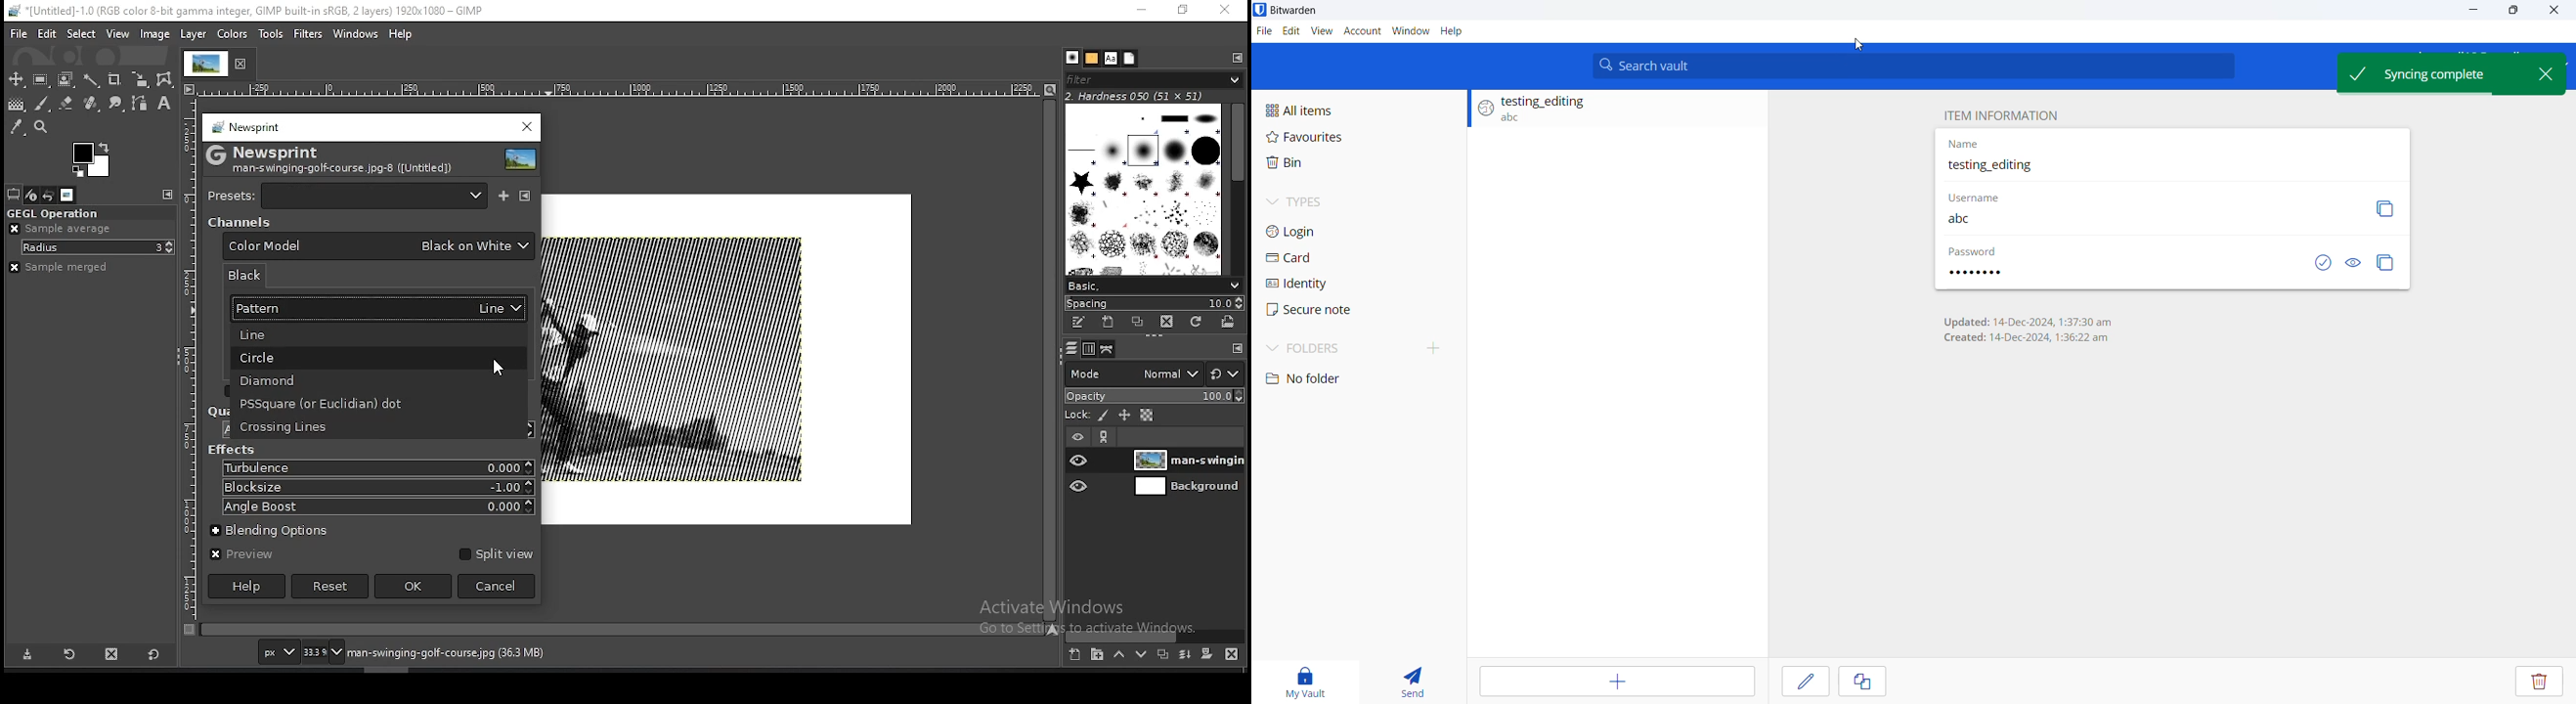 The height and width of the screenshot is (728, 2576). What do you see at coordinates (1311, 678) in the screenshot?
I see `My vault` at bounding box center [1311, 678].